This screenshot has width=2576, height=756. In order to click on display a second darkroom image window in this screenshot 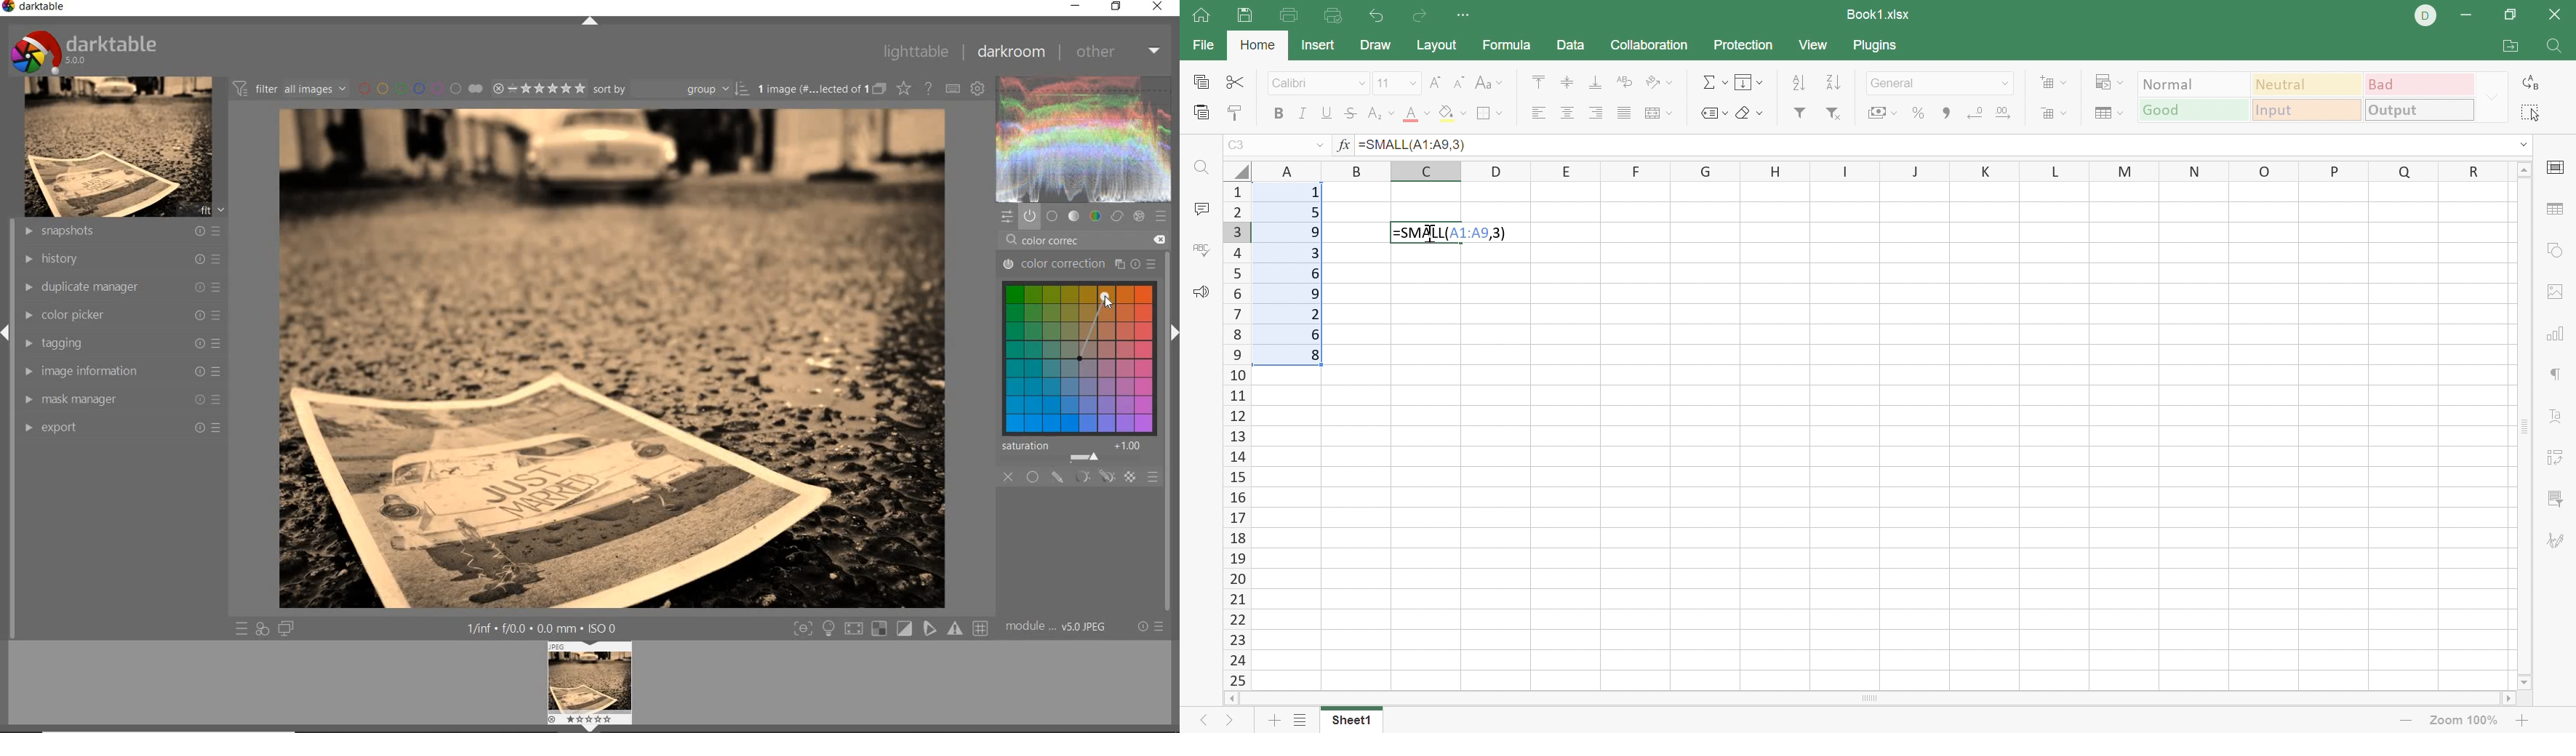, I will do `click(285, 628)`.